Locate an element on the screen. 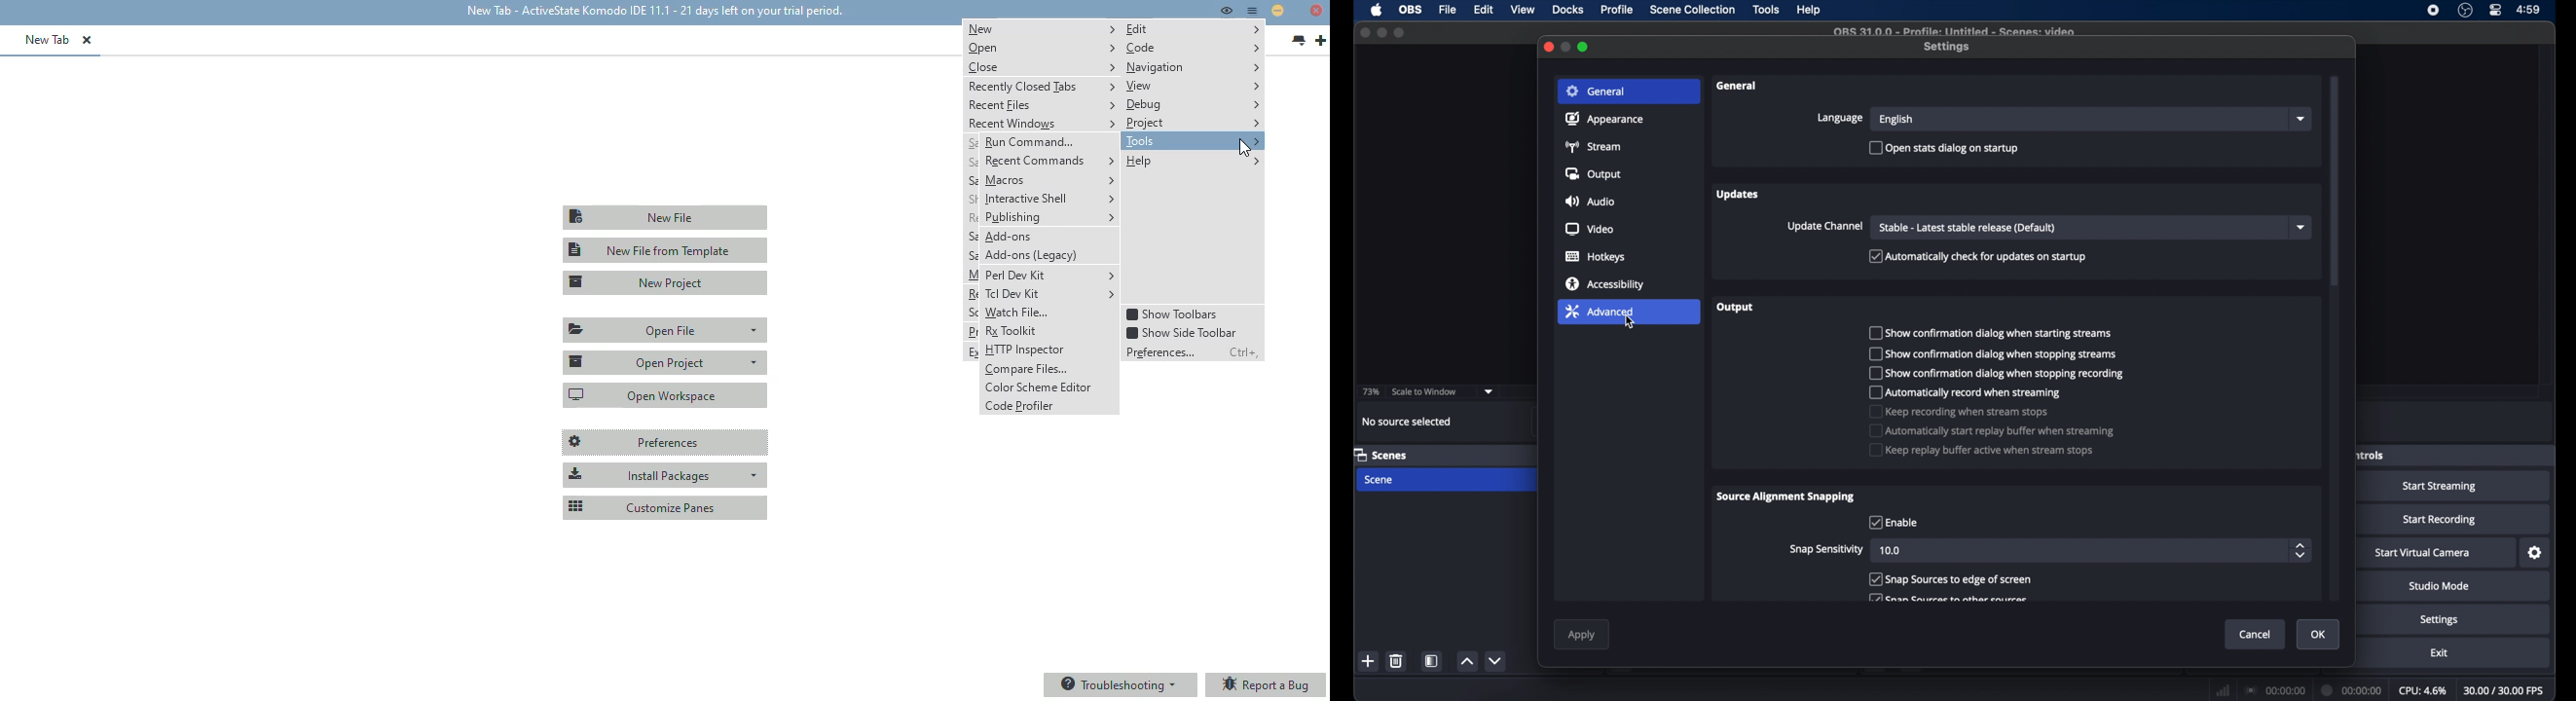 This screenshot has width=2576, height=728. apply is located at coordinates (1583, 635).